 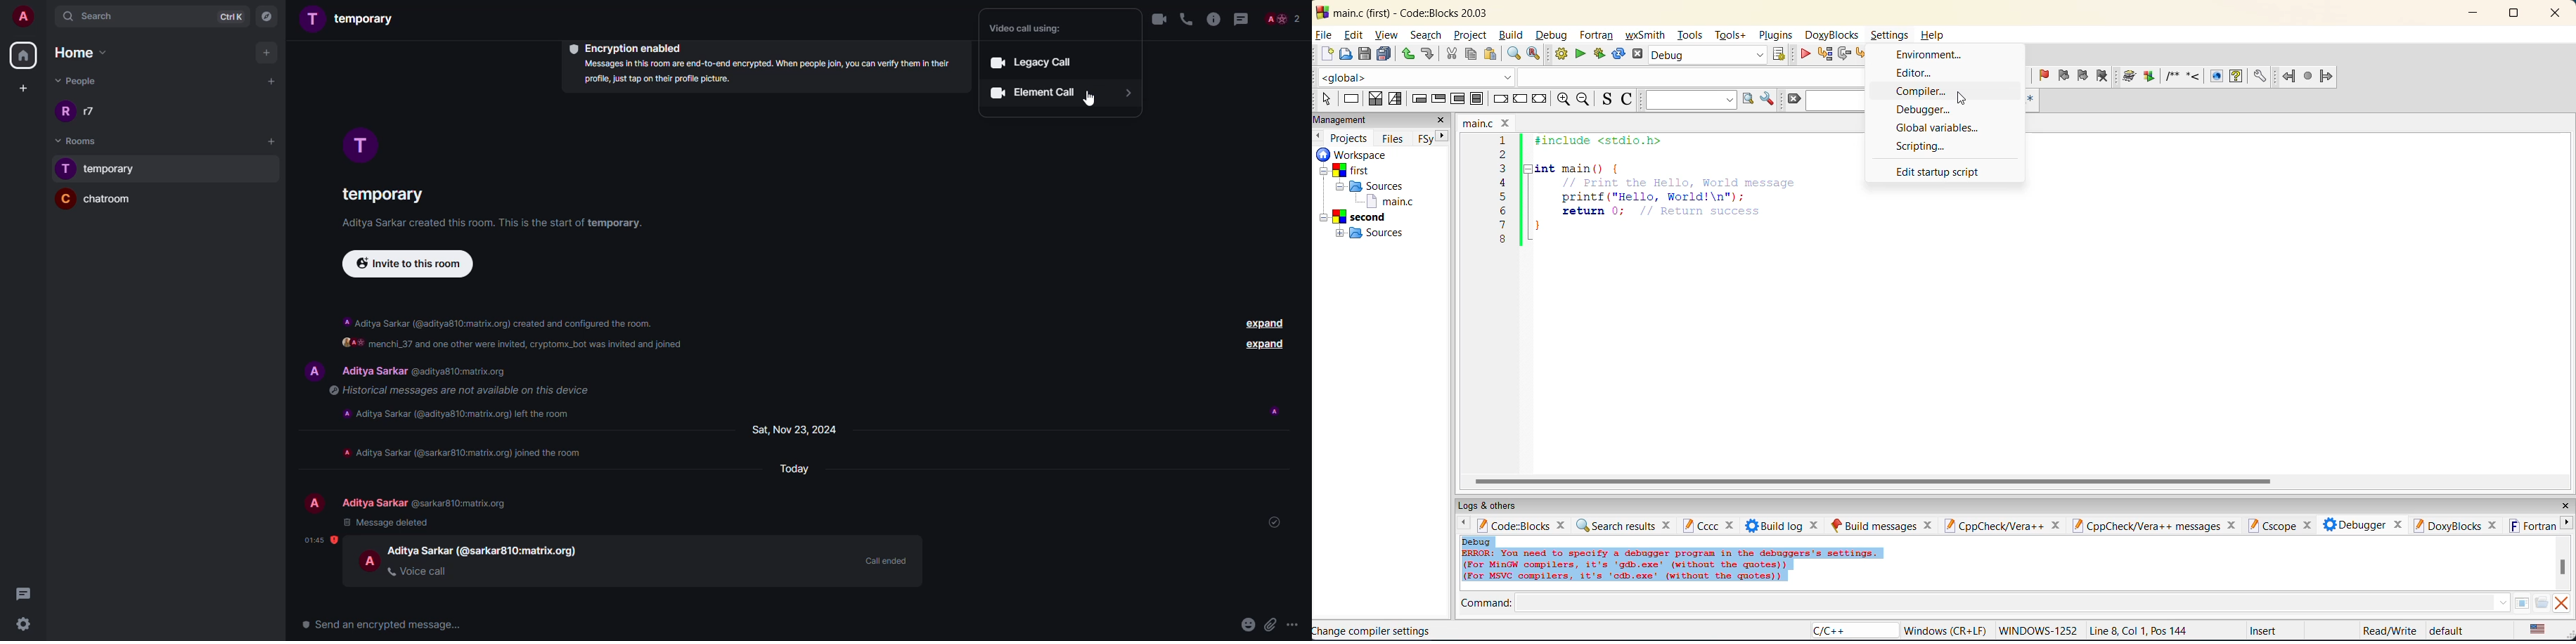 I want to click on people, so click(x=1284, y=18).